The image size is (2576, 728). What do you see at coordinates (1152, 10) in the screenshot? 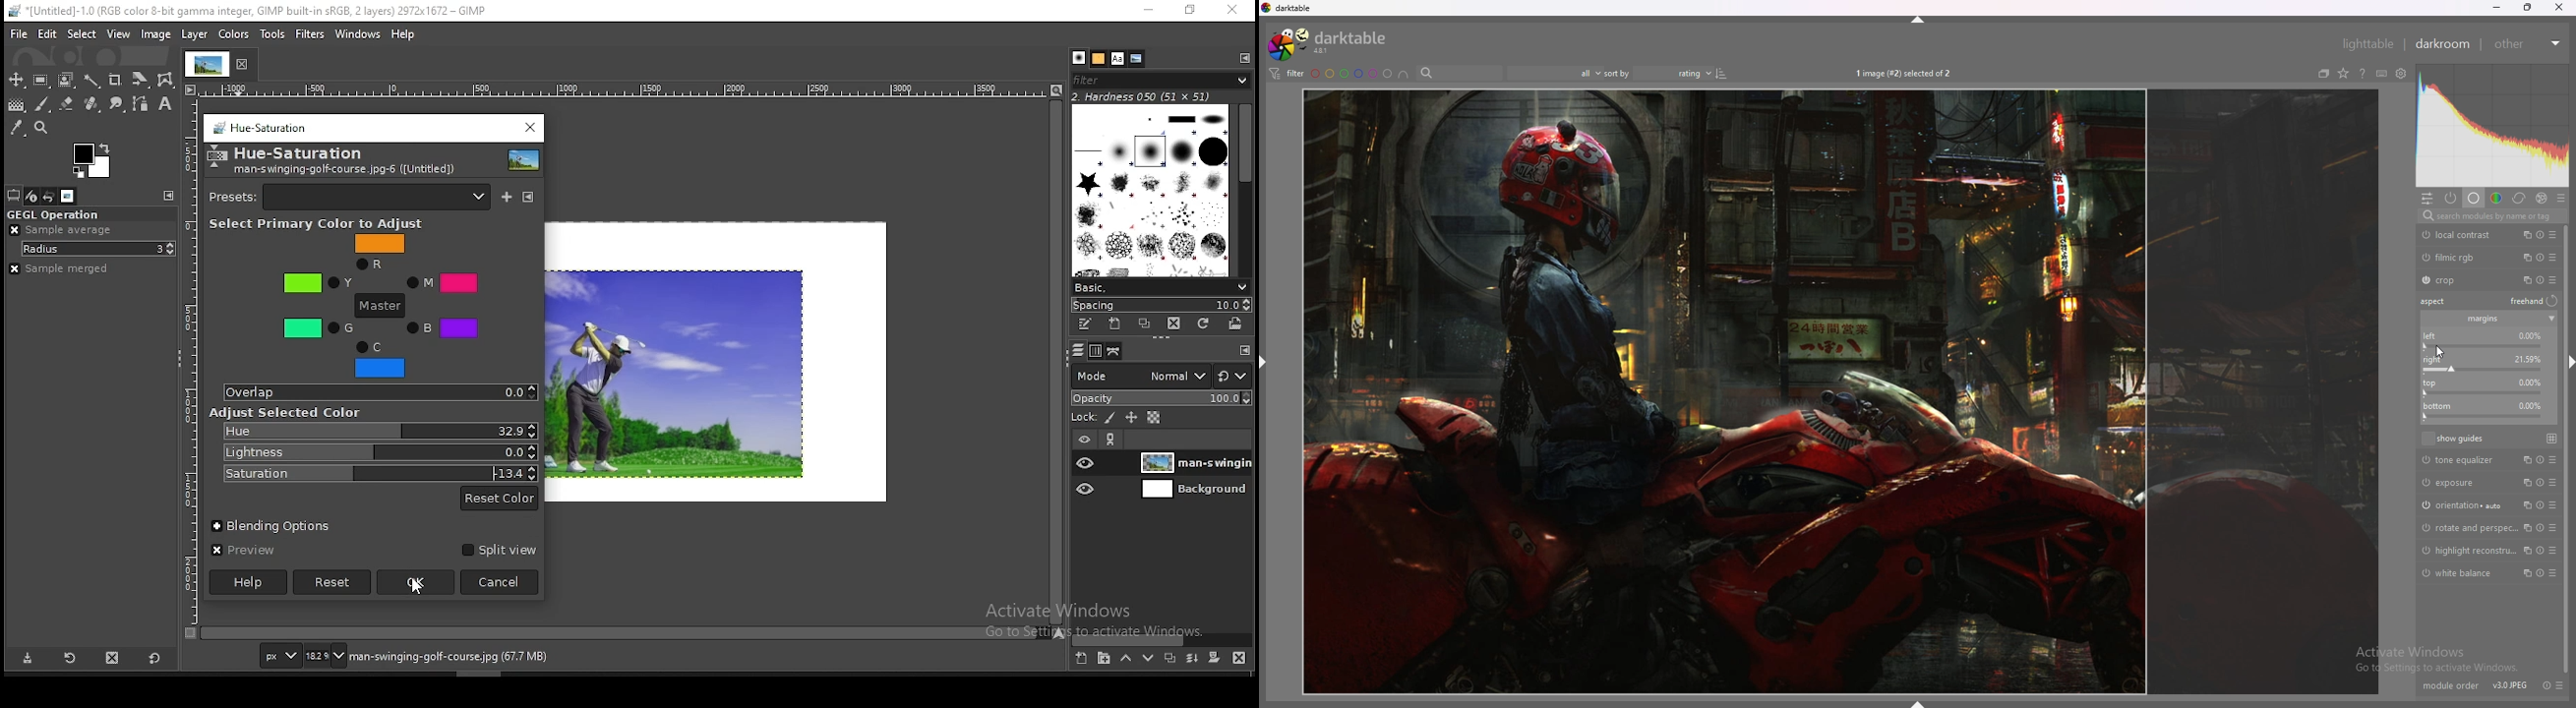
I see `minimize` at bounding box center [1152, 10].